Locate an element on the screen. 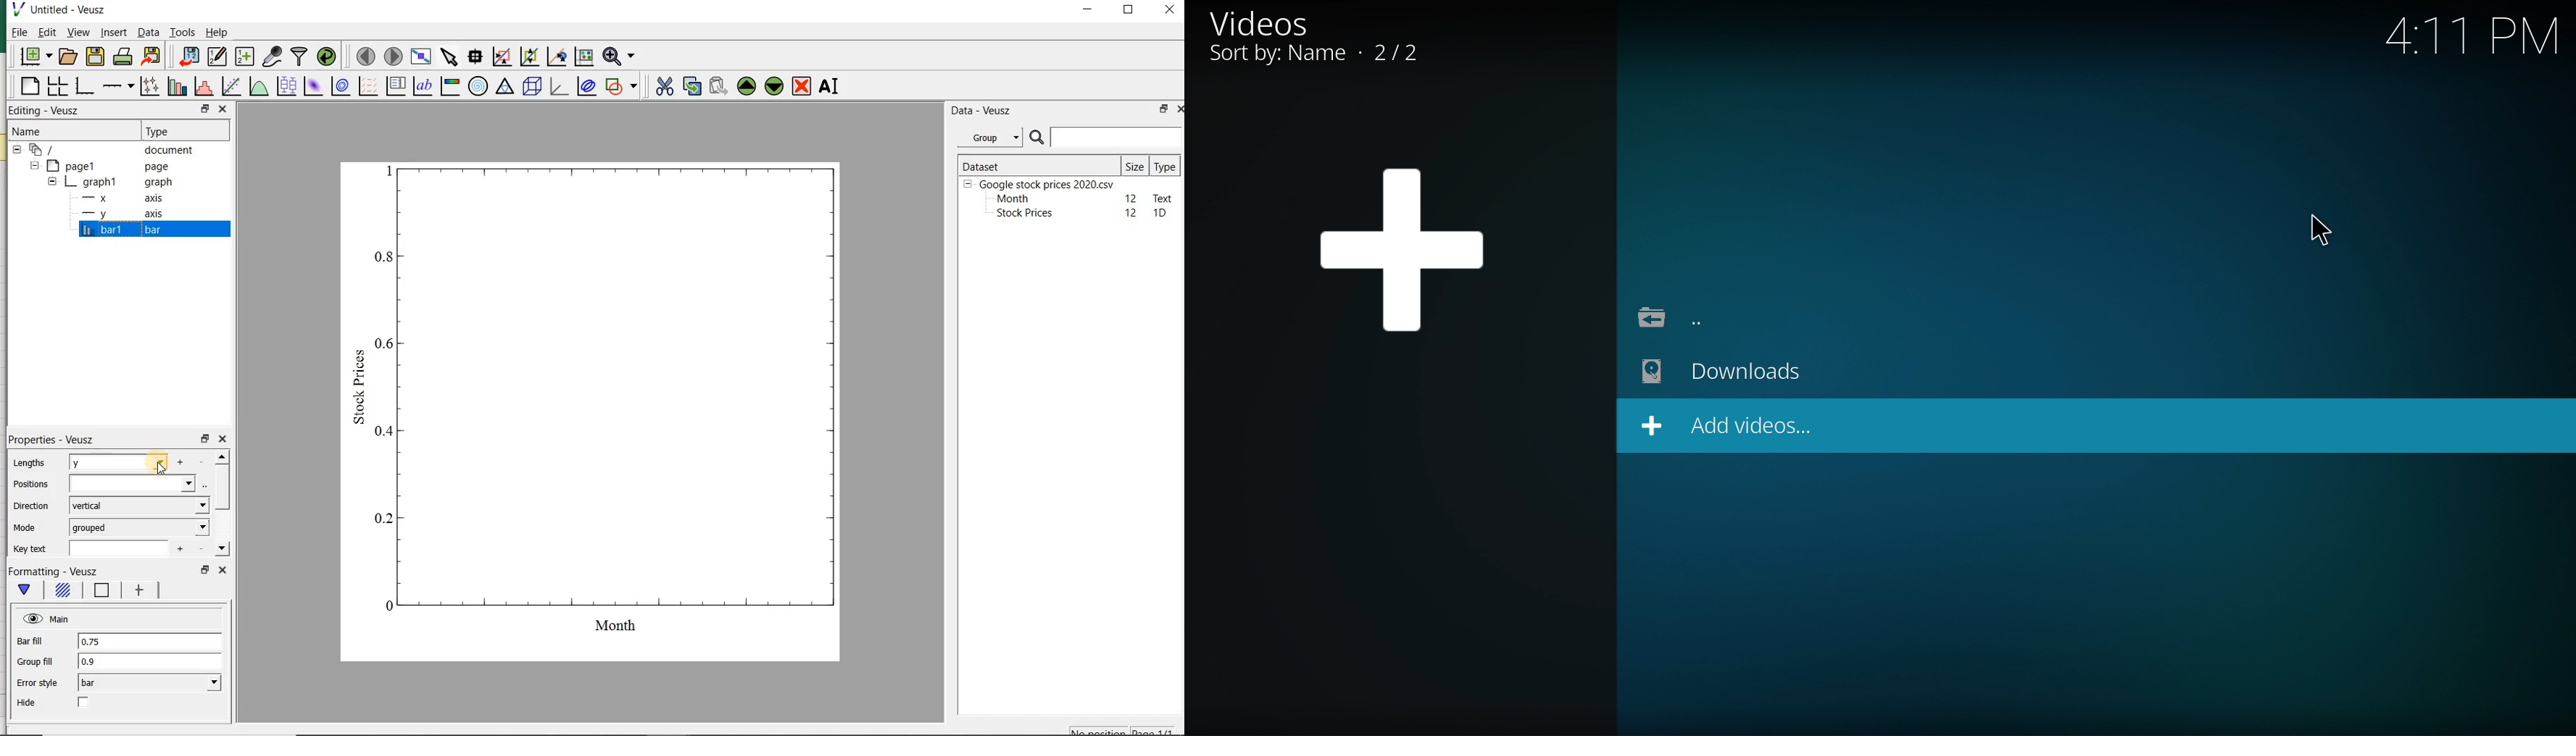 The width and height of the screenshot is (2576, 756). new document is located at coordinates (35, 57).